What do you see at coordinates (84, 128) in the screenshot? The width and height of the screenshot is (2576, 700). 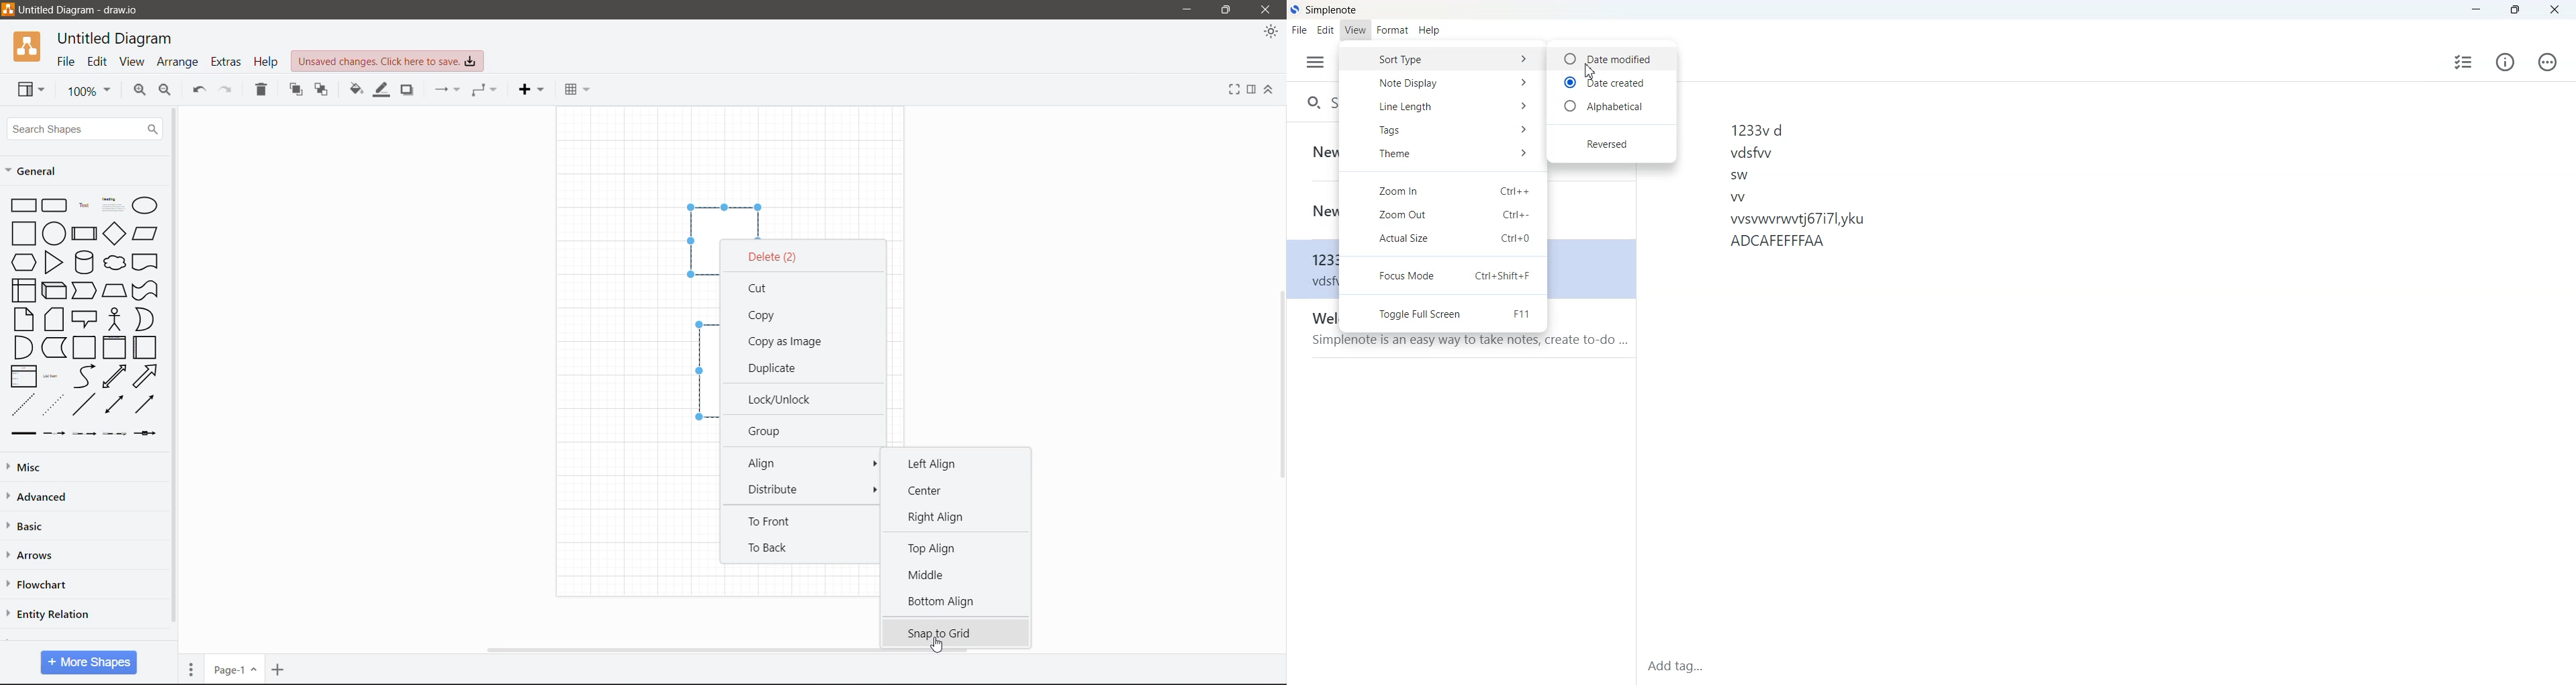 I see `Search Shapes` at bounding box center [84, 128].